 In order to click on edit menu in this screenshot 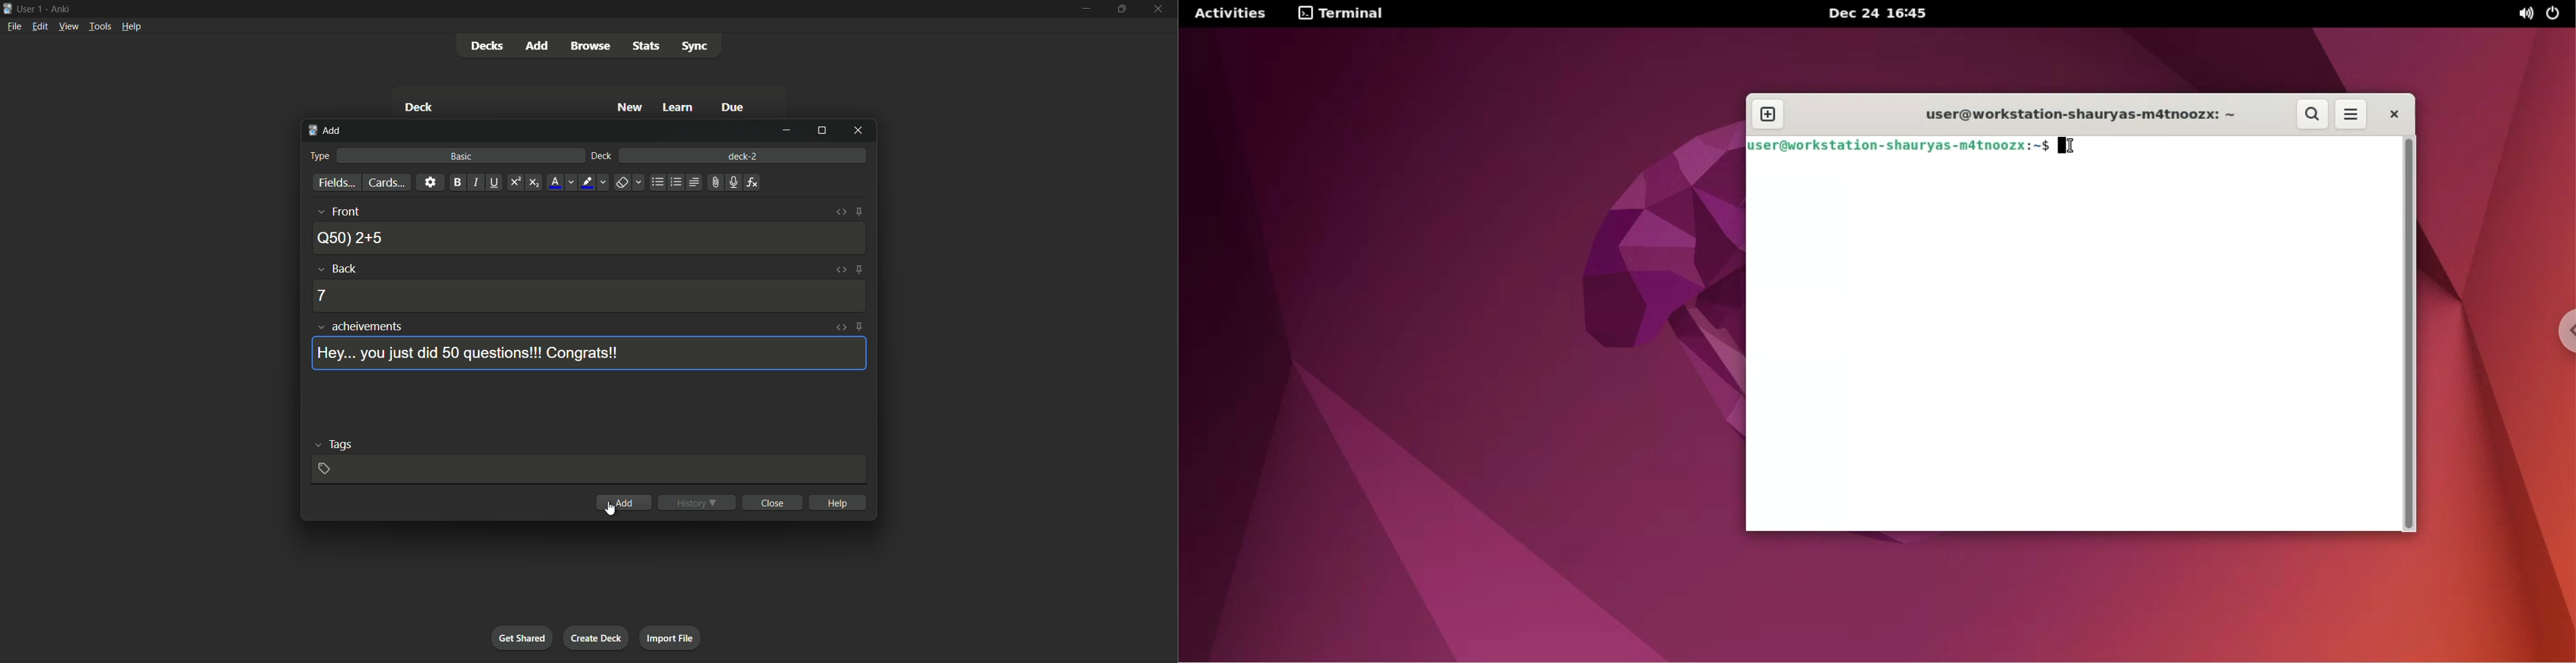, I will do `click(39, 26)`.